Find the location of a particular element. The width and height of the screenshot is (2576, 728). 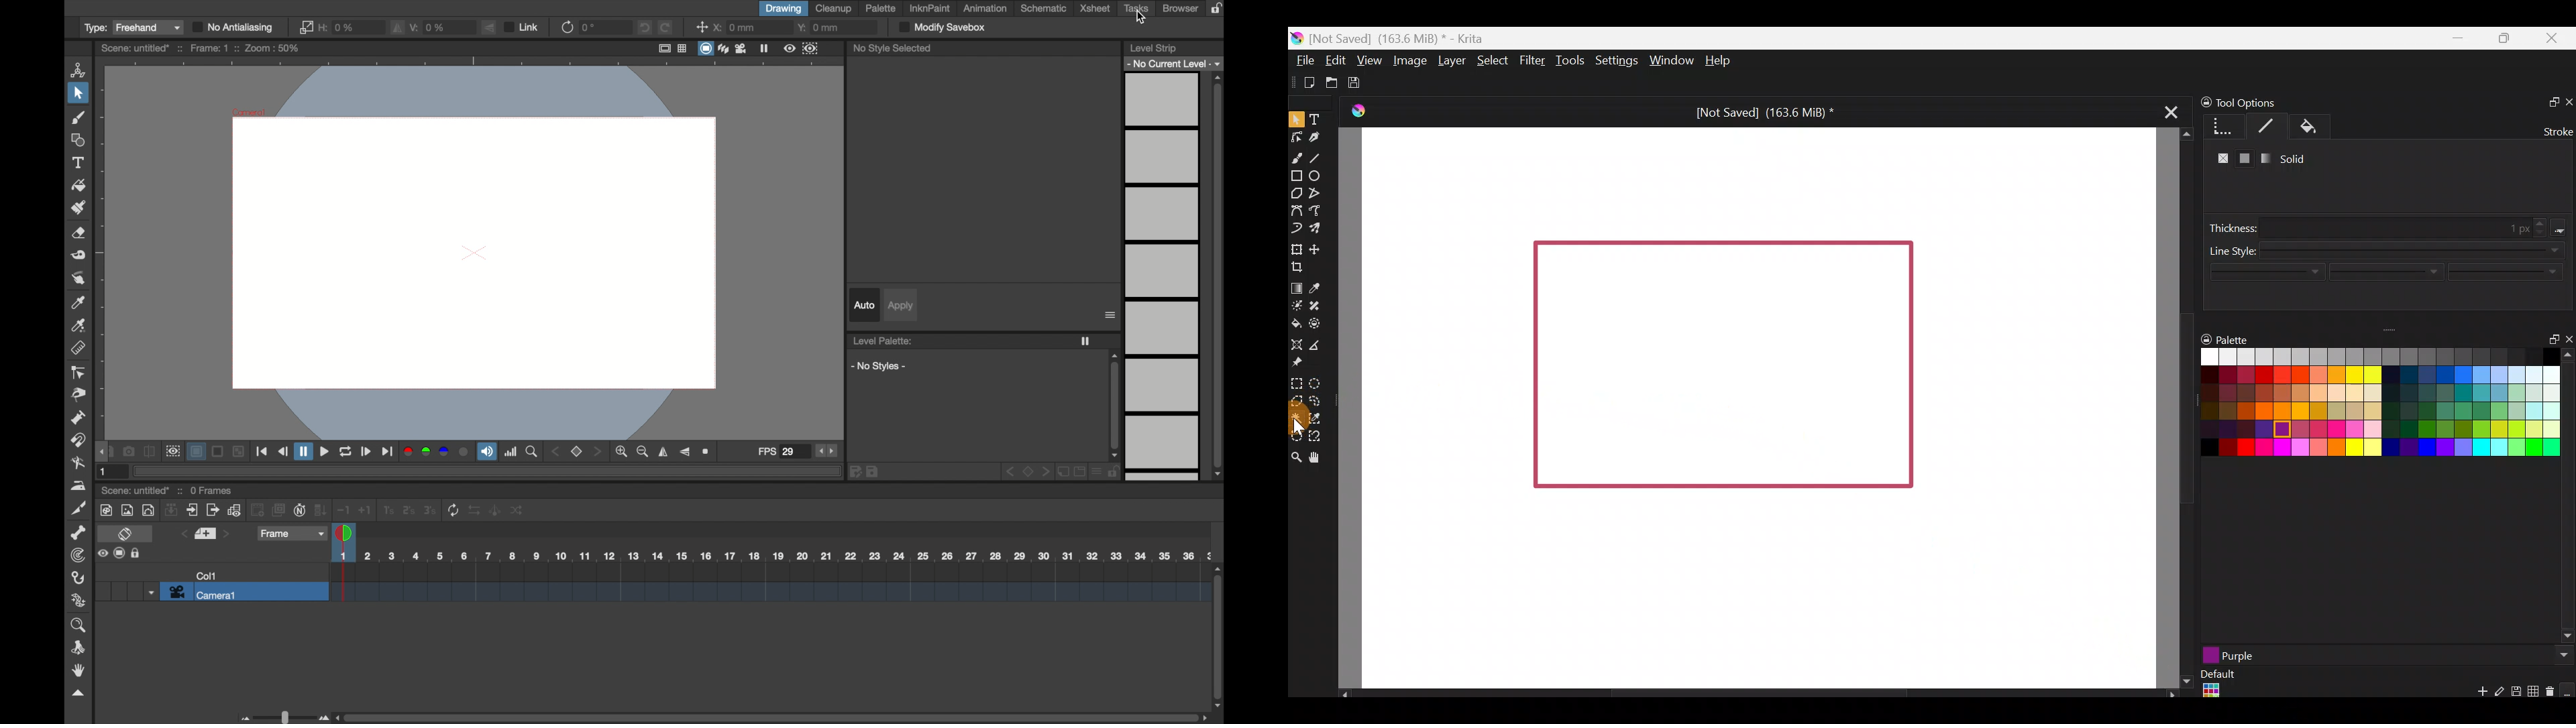

toggle xsheet is located at coordinates (125, 534).